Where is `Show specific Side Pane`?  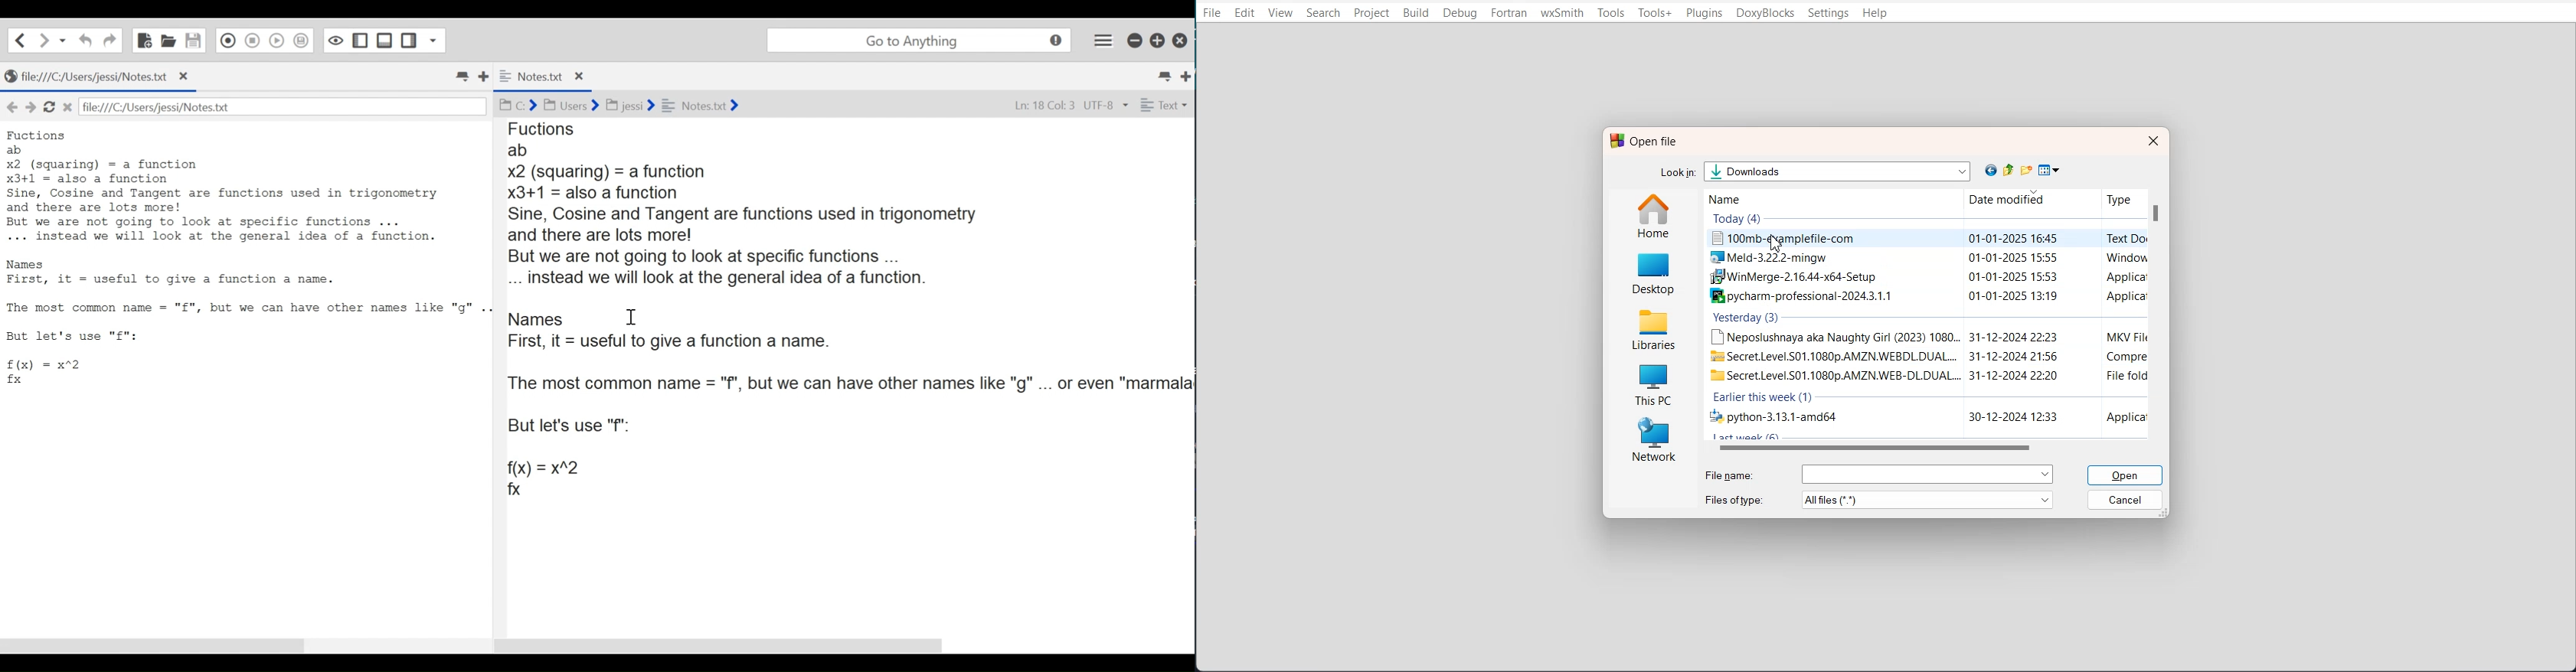
Show specific Side Pane is located at coordinates (435, 41).